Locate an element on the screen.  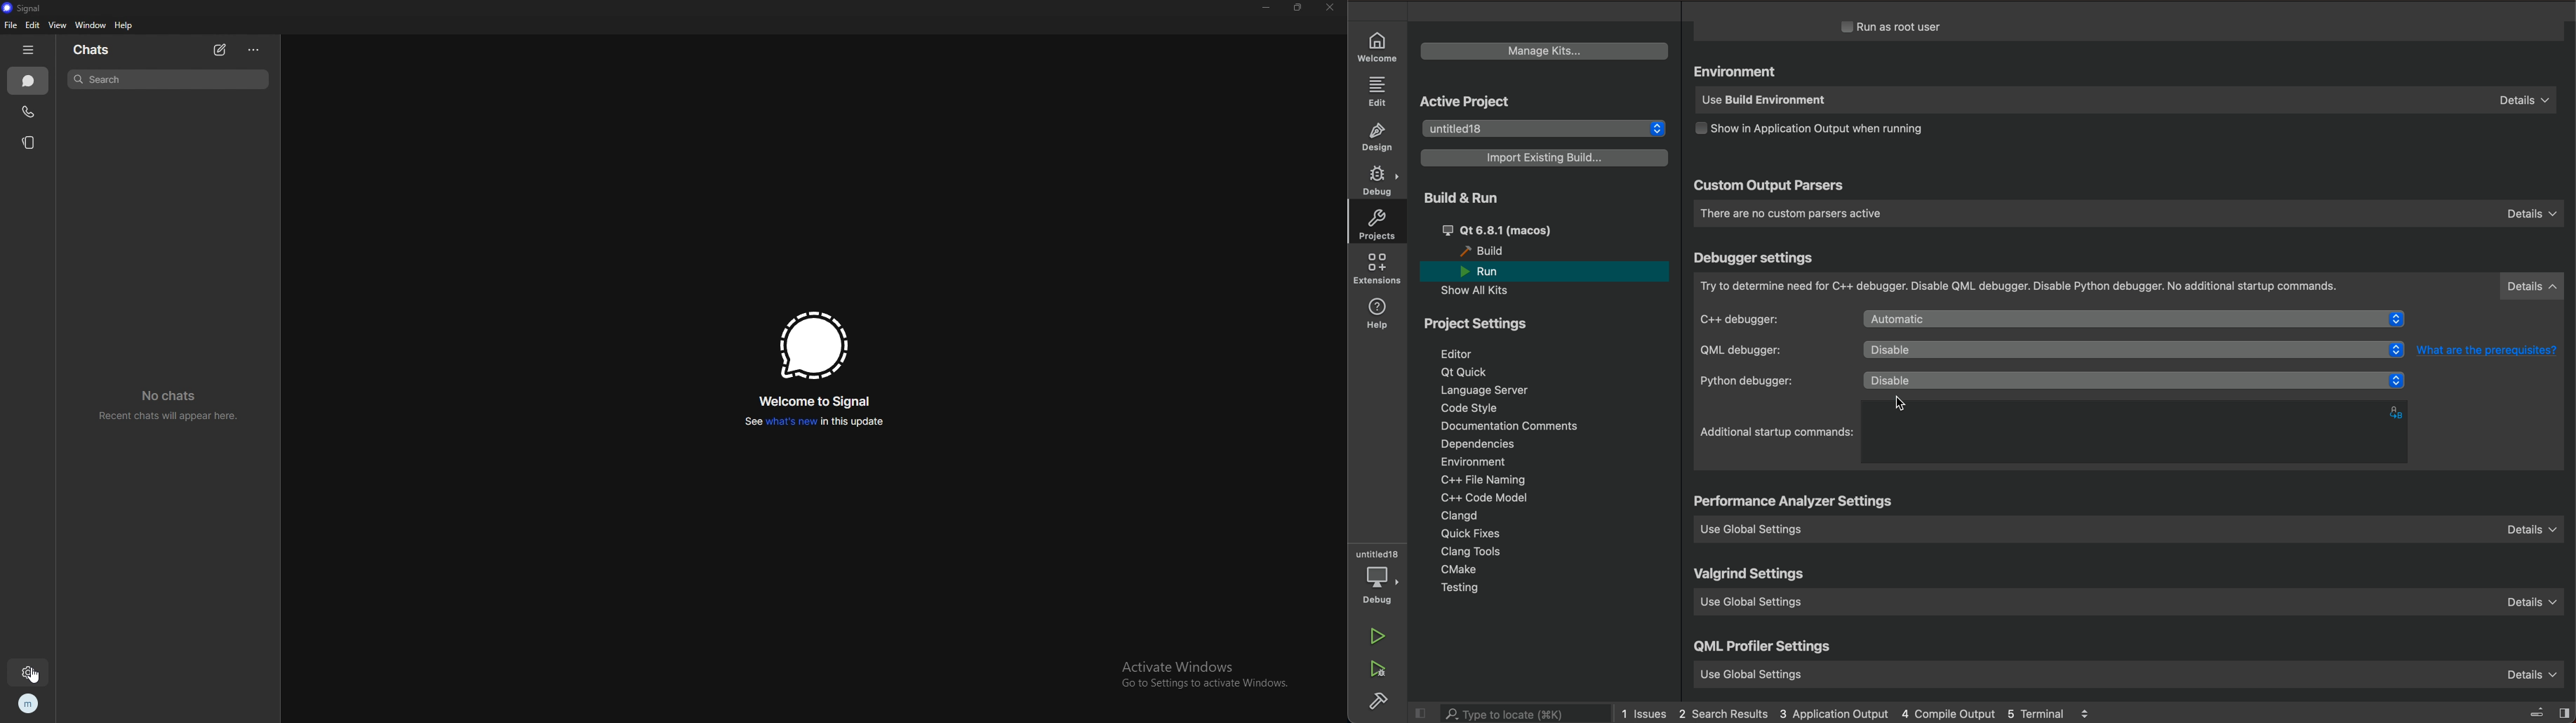
WELCOME is located at coordinates (1378, 46).